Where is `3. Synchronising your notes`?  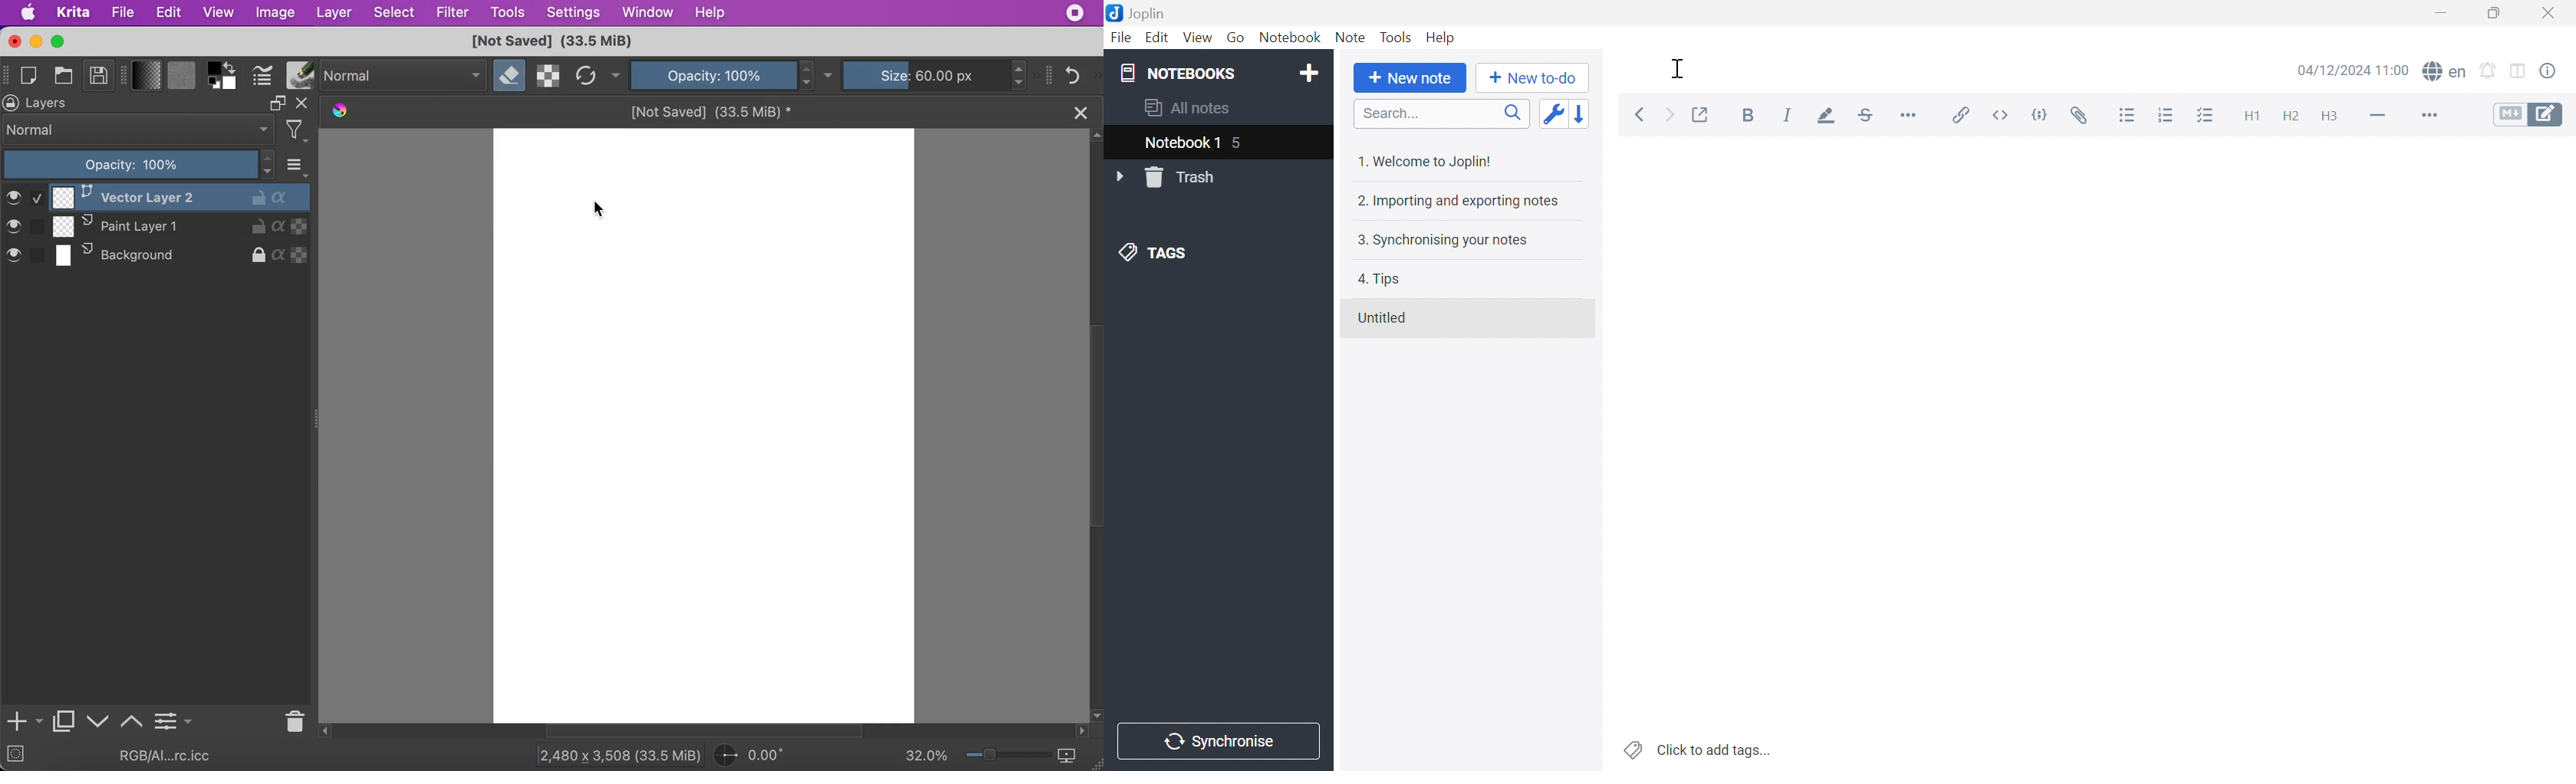
3. Synchronising your notes is located at coordinates (1445, 241).